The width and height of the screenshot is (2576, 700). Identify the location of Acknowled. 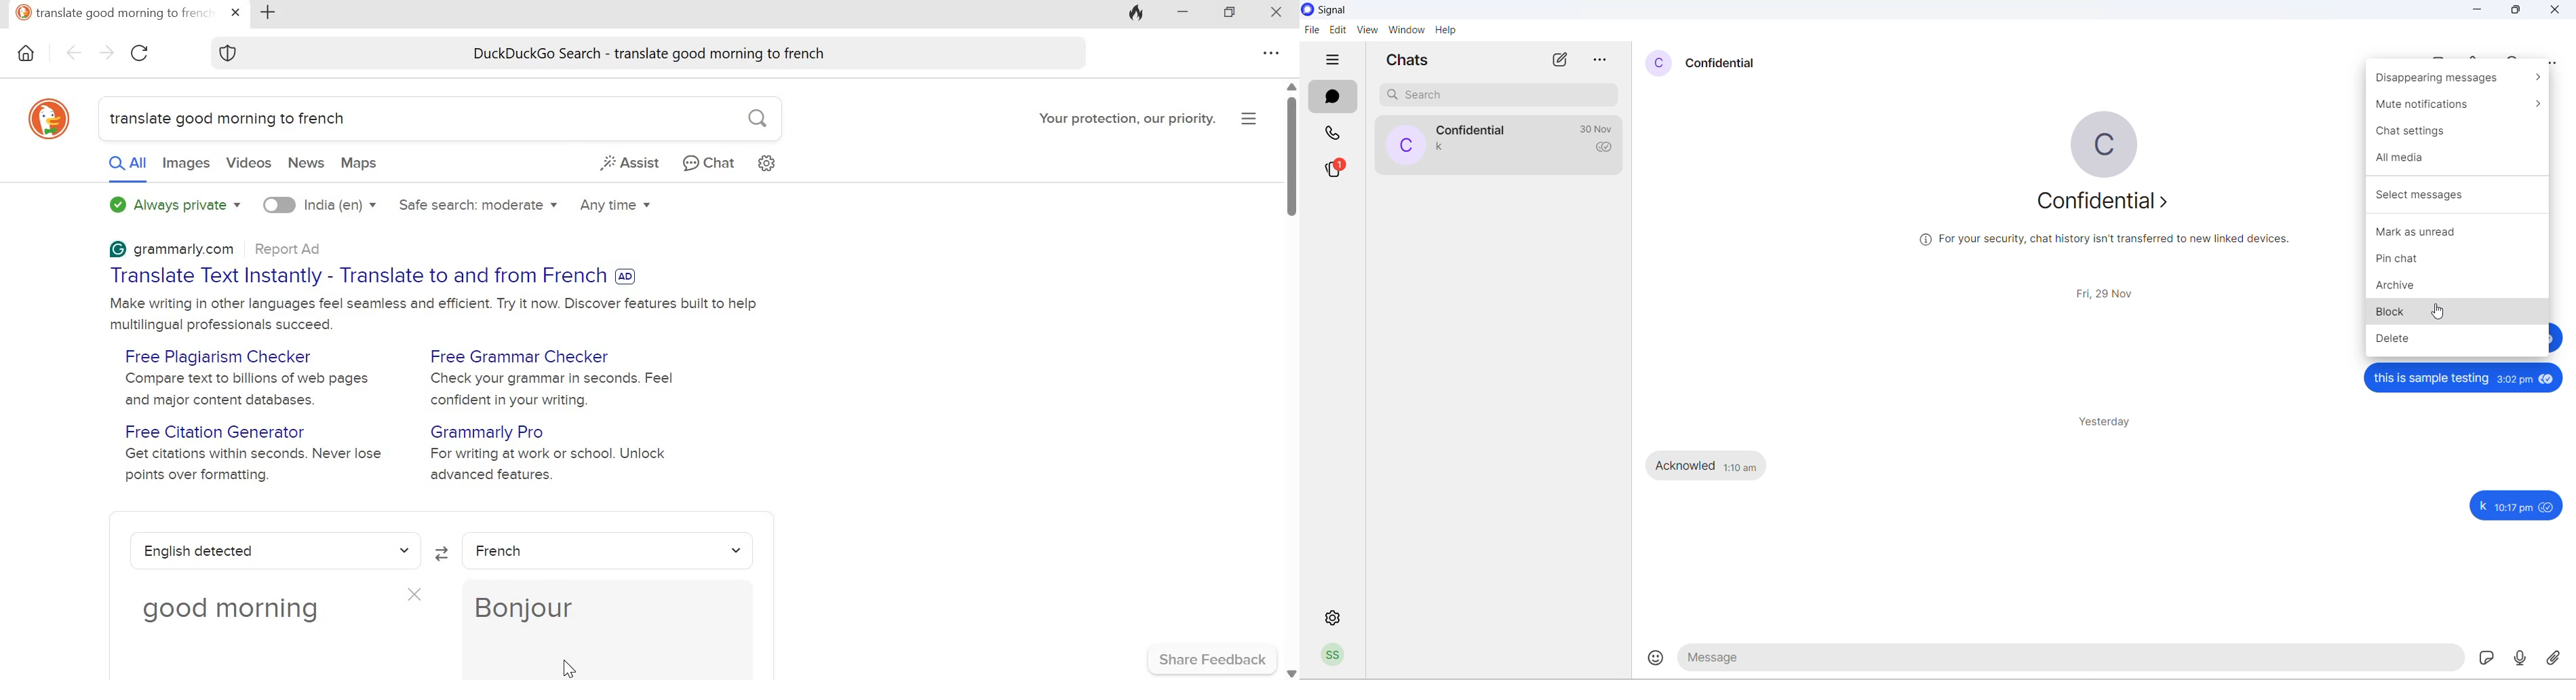
(1685, 466).